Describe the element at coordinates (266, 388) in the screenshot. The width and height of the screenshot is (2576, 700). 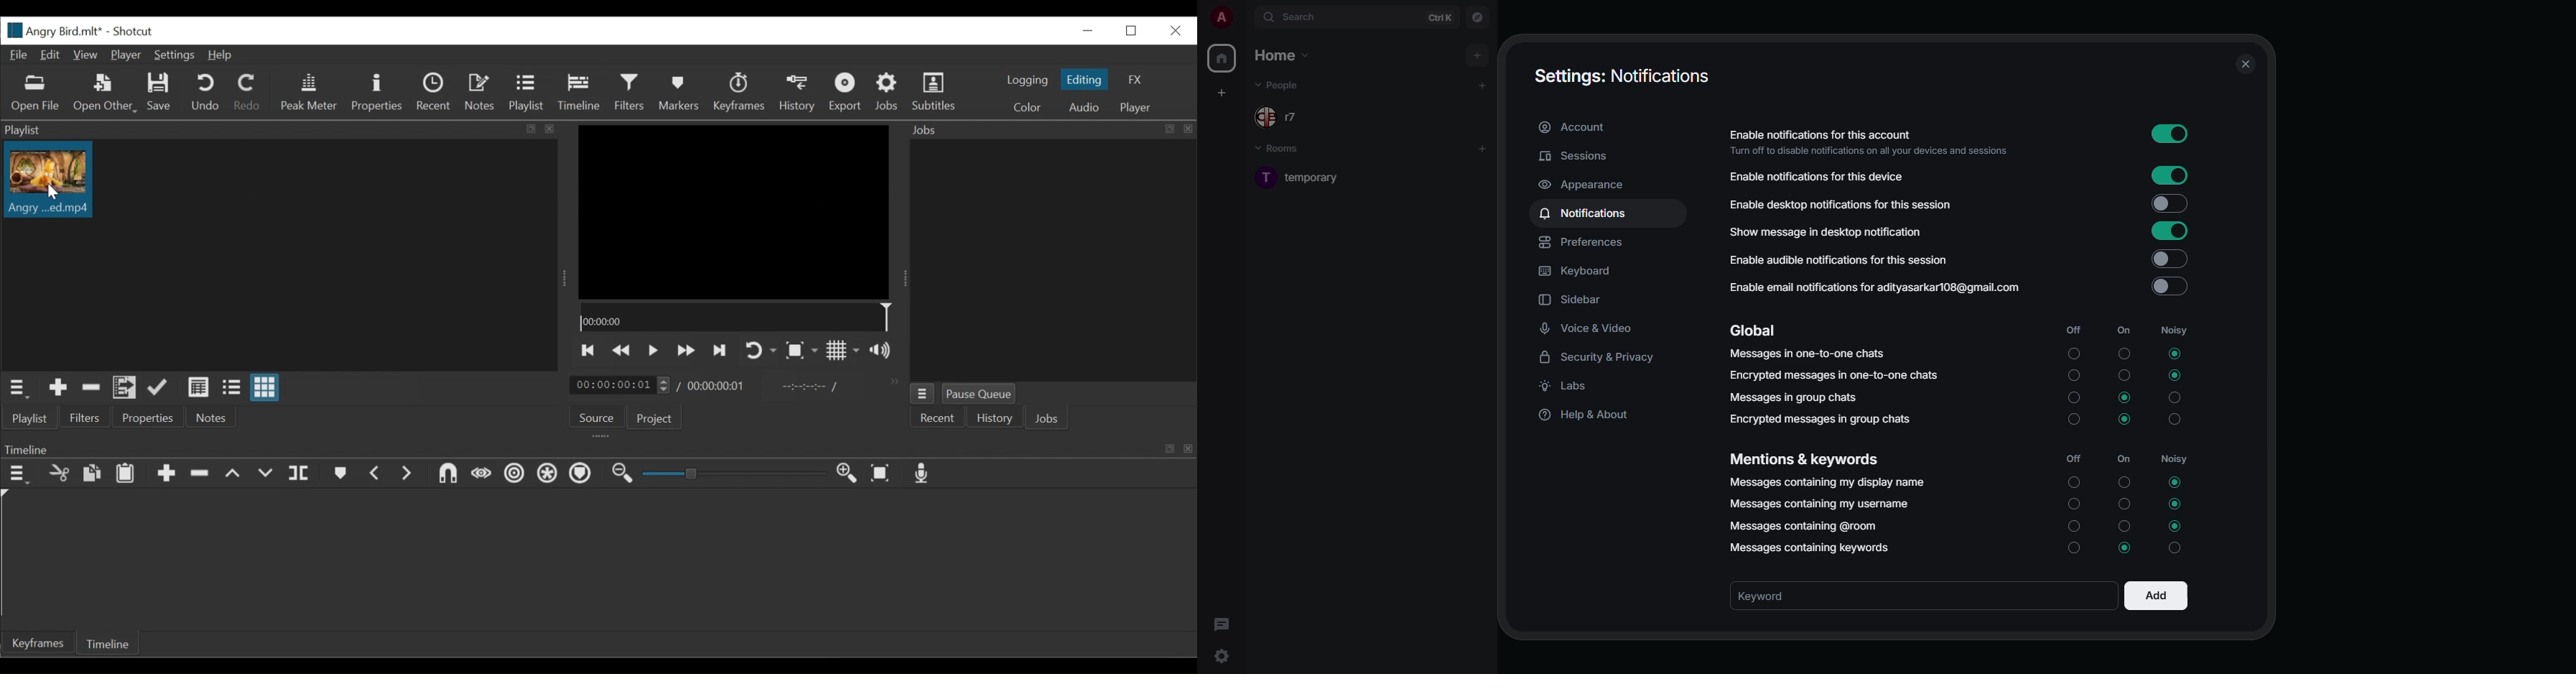
I see `View as icons` at that location.